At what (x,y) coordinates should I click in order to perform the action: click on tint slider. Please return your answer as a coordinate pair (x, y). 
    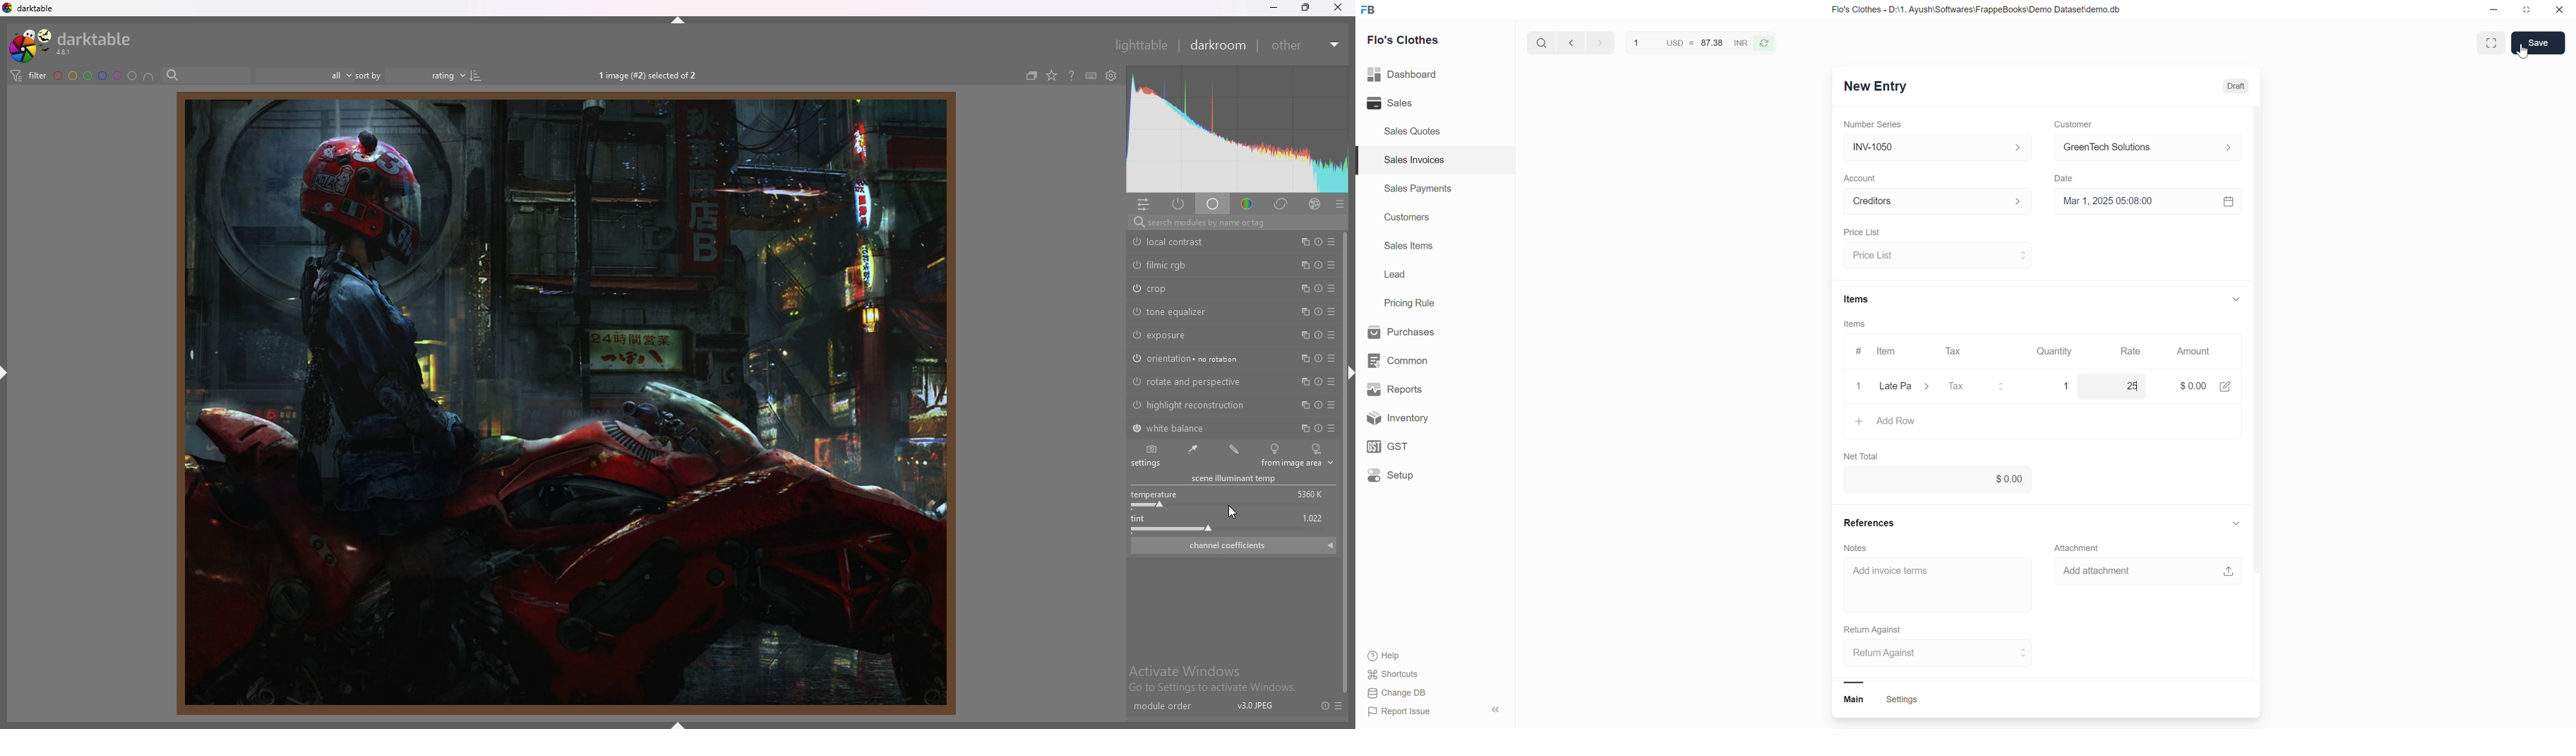
    Looking at the image, I should click on (1226, 528).